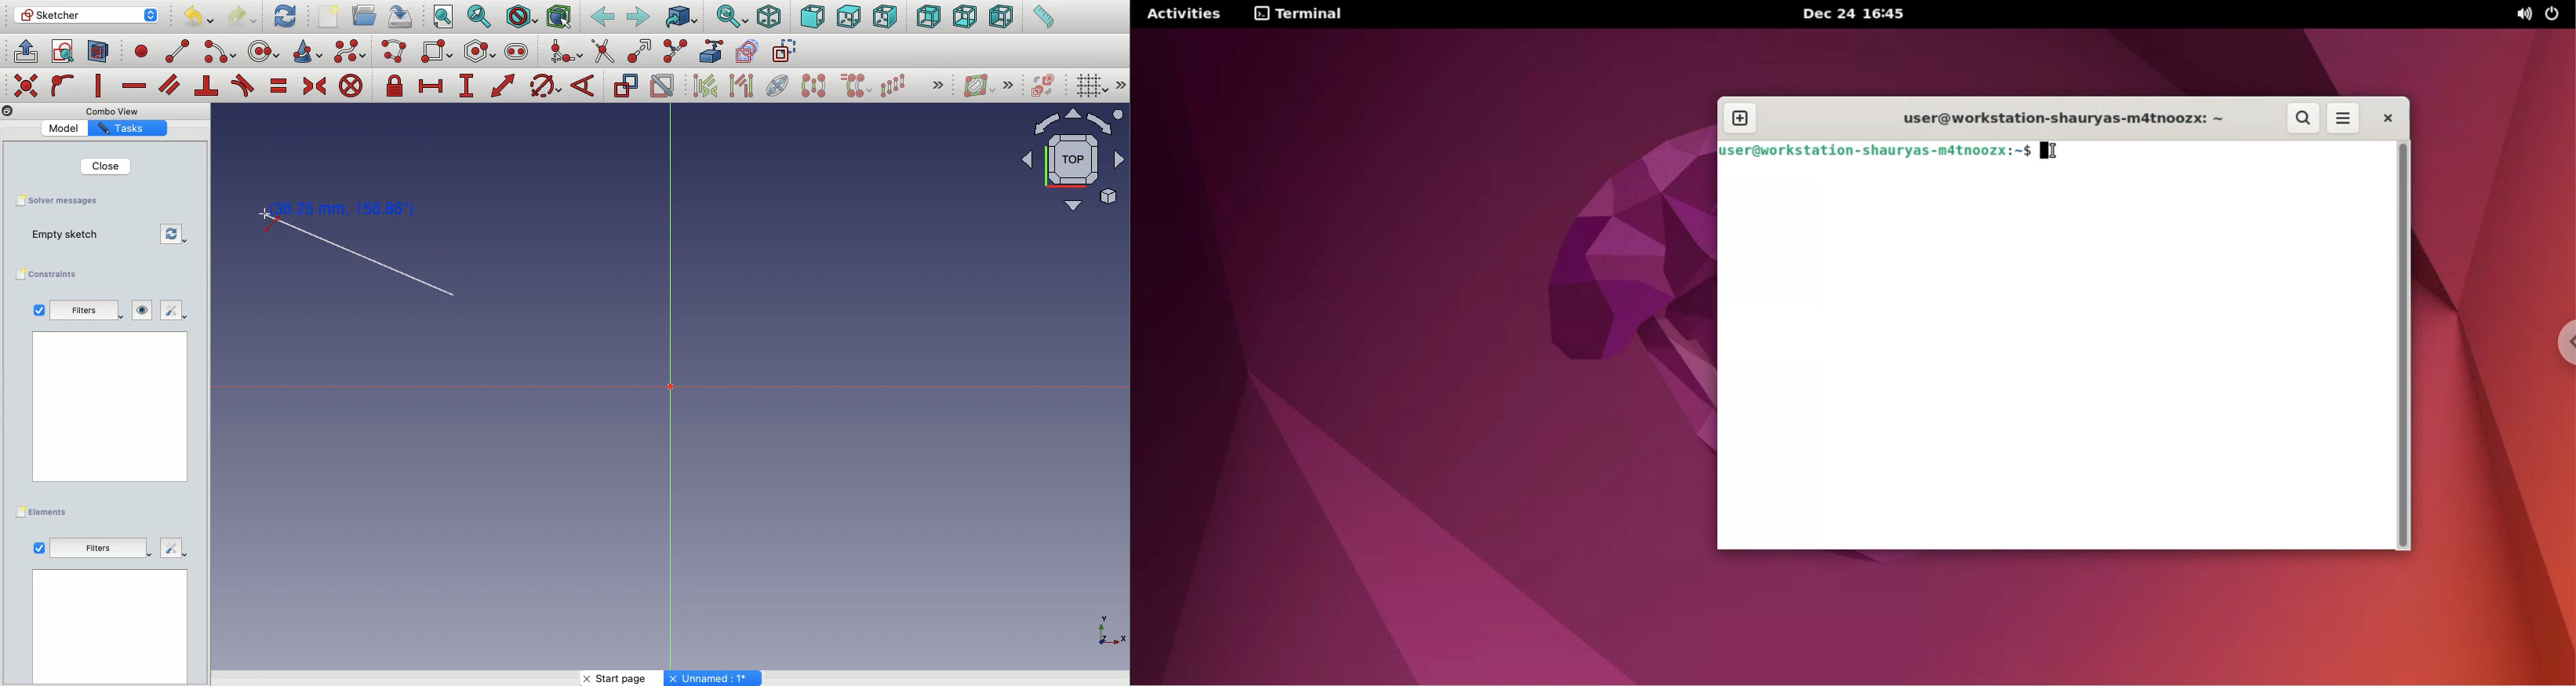 The width and height of the screenshot is (2576, 700). Describe the element at coordinates (715, 678) in the screenshot. I see `` at that location.